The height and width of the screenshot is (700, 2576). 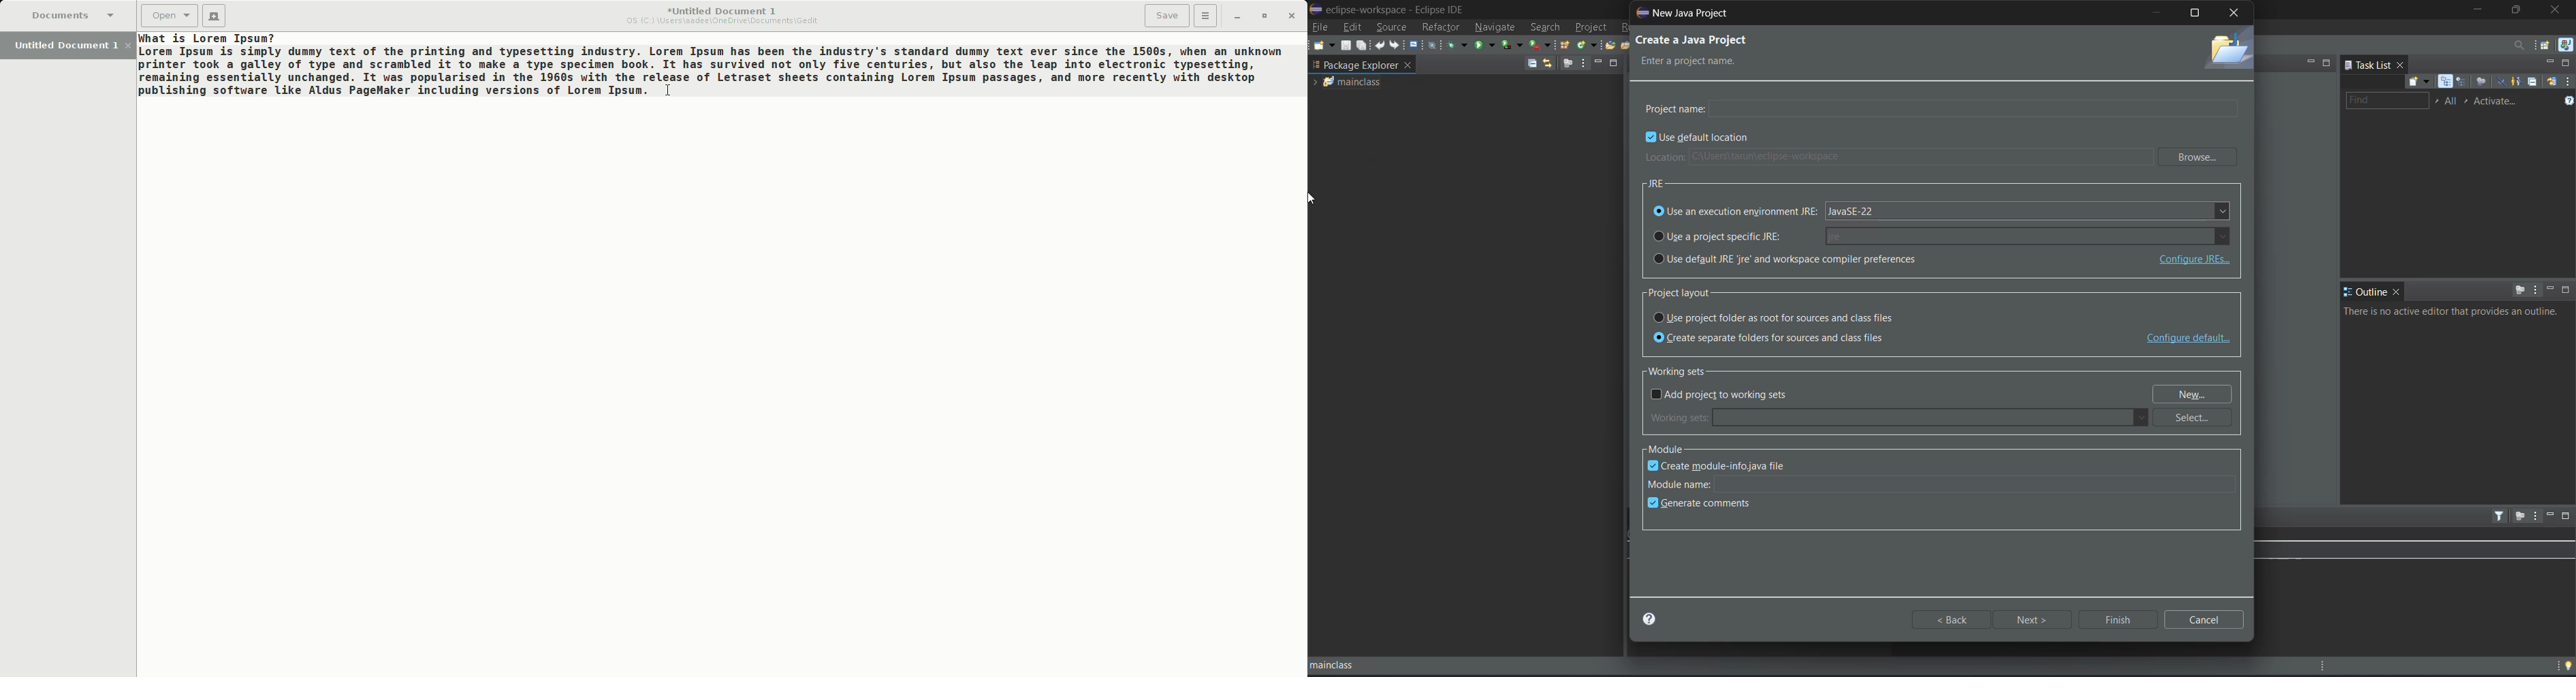 I want to click on activate, so click(x=2499, y=102).